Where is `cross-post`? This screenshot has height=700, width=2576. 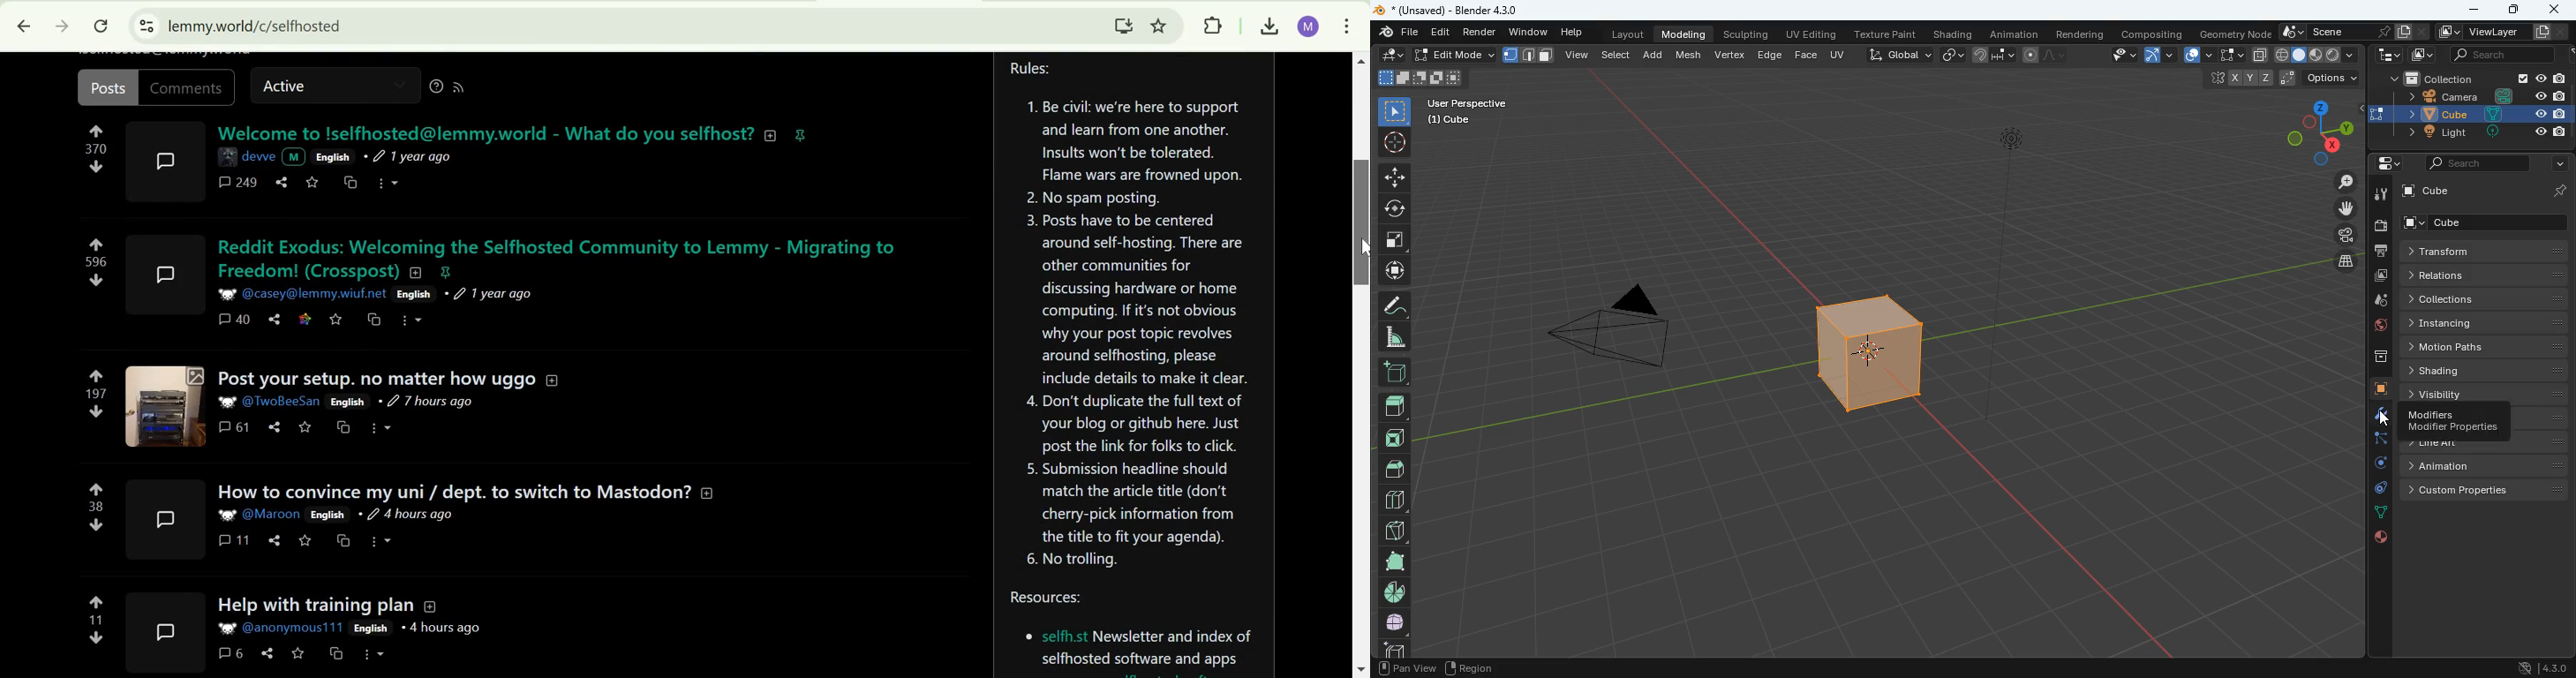
cross-post is located at coordinates (375, 318).